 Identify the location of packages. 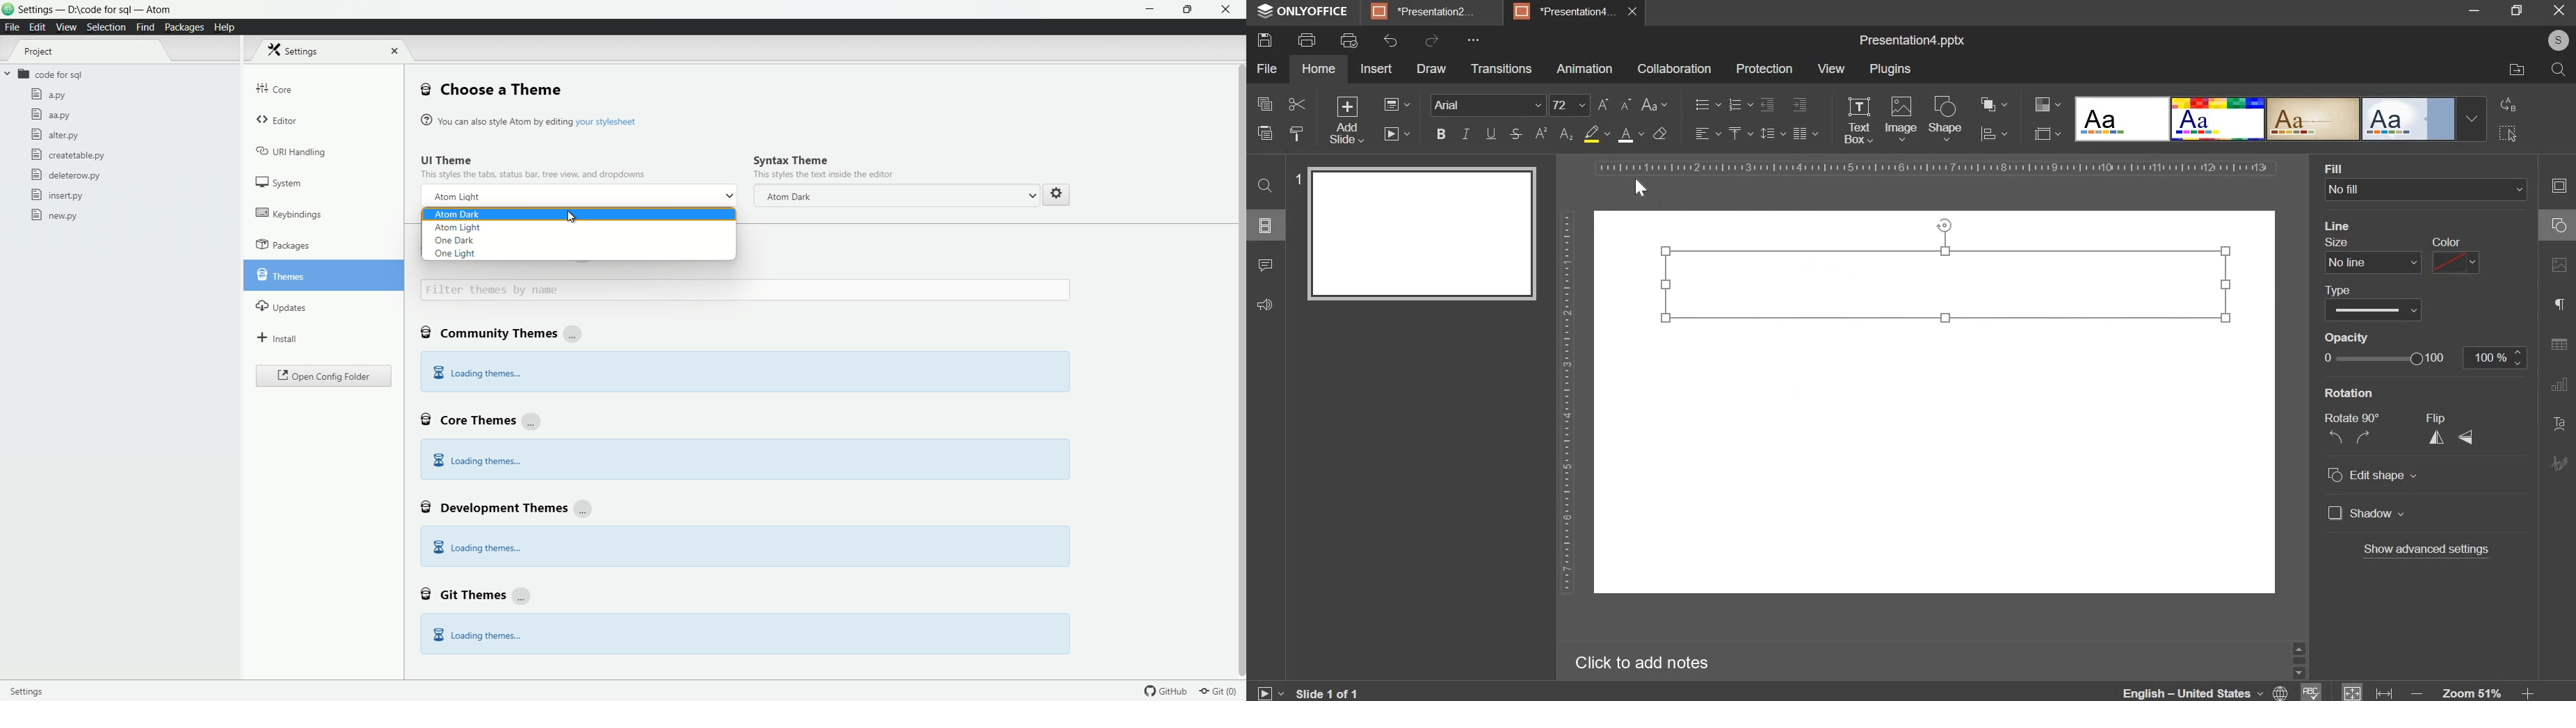
(283, 245).